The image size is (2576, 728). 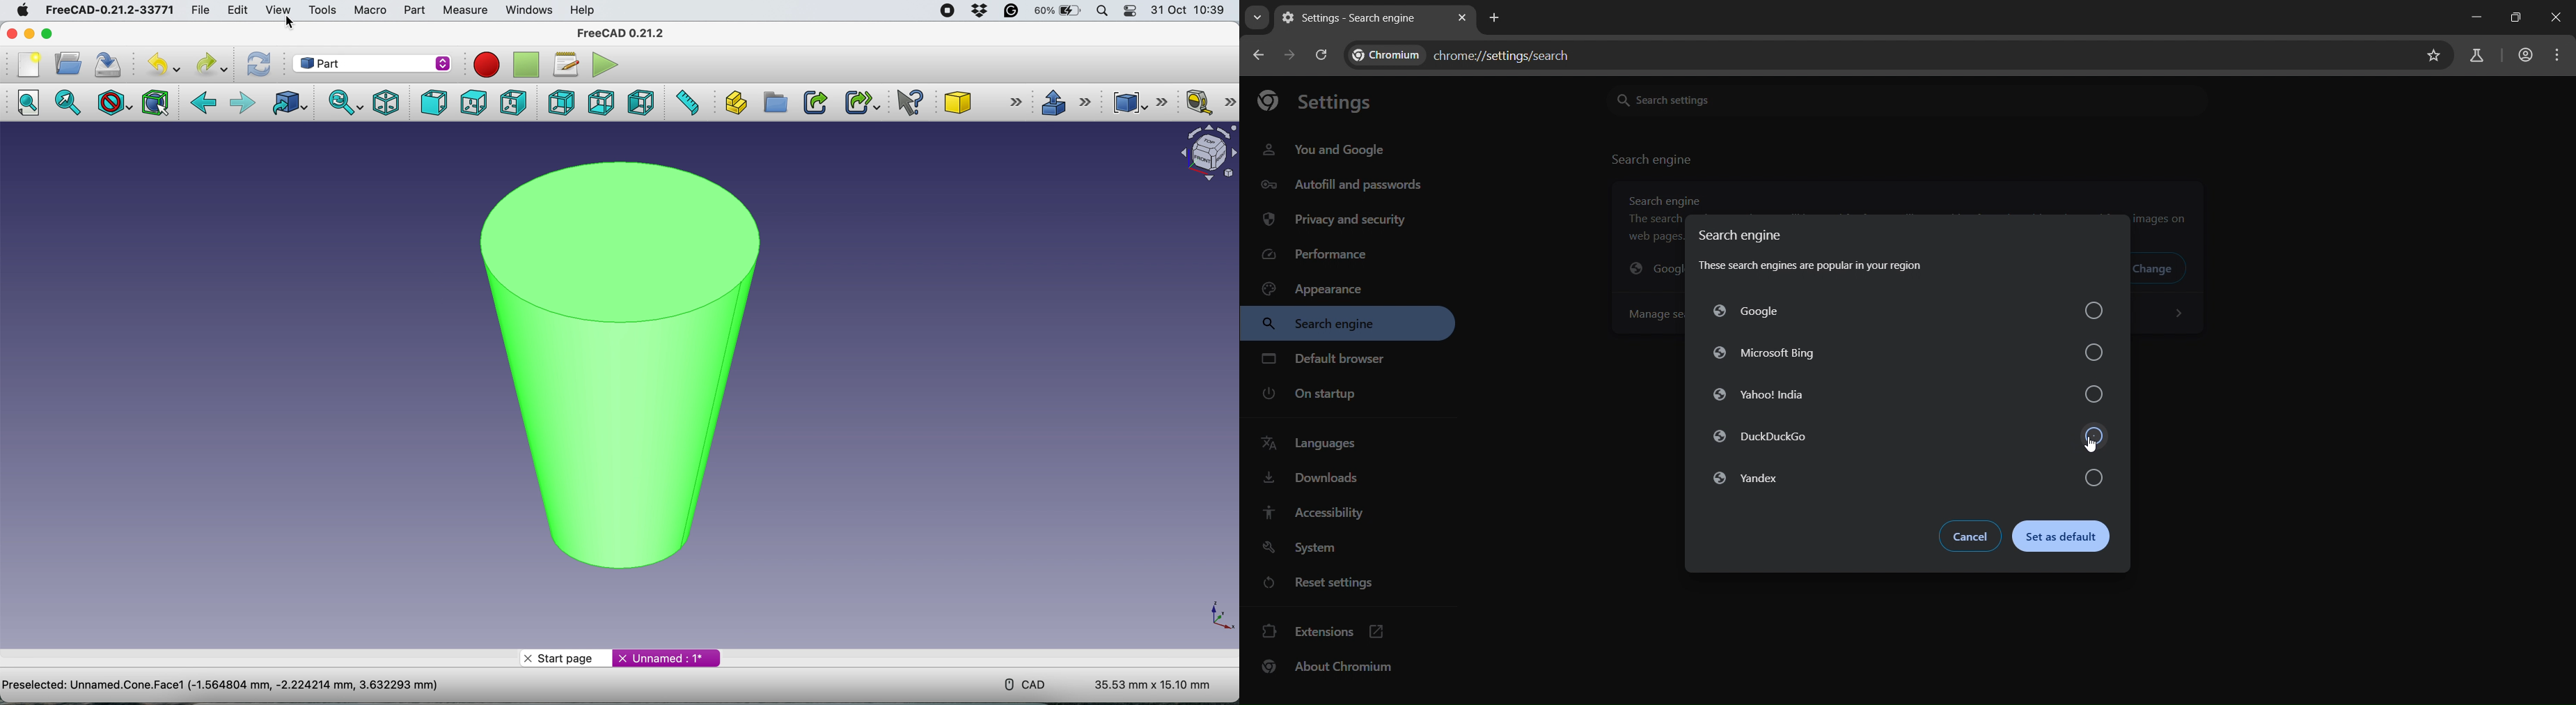 I want to click on forward, so click(x=242, y=103).